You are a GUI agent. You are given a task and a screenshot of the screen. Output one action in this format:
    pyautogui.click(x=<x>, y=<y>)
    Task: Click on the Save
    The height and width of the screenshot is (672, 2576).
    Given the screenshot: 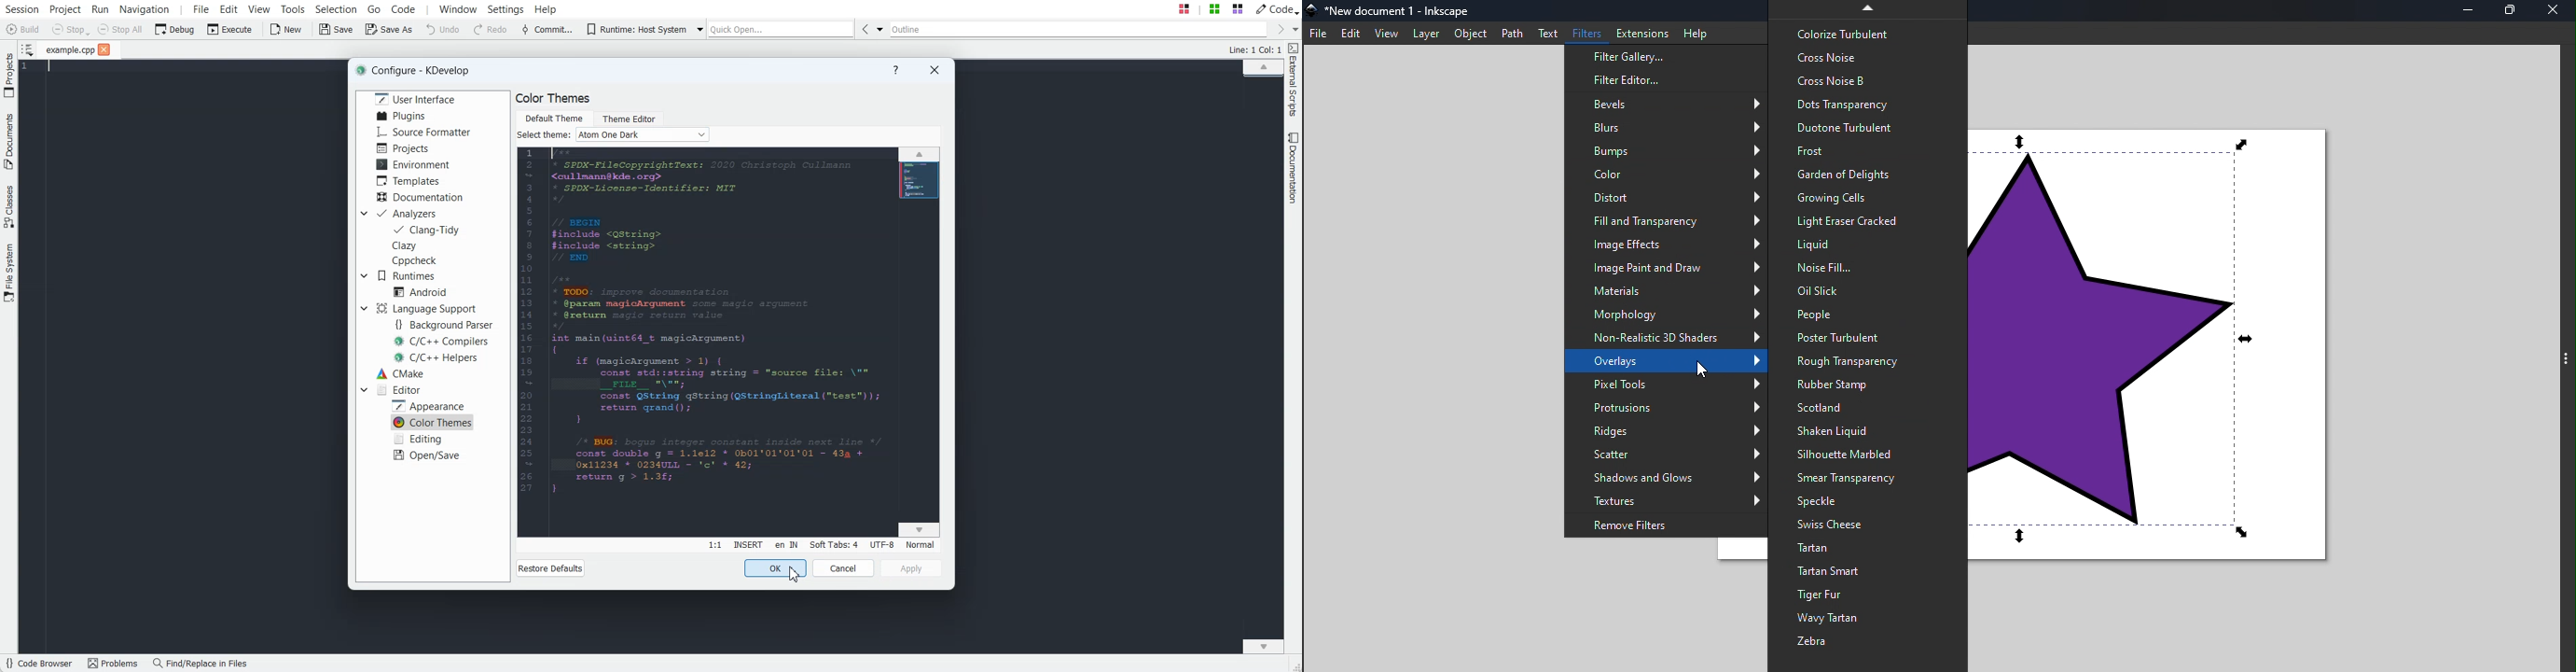 What is the action you would take?
    pyautogui.click(x=336, y=30)
    